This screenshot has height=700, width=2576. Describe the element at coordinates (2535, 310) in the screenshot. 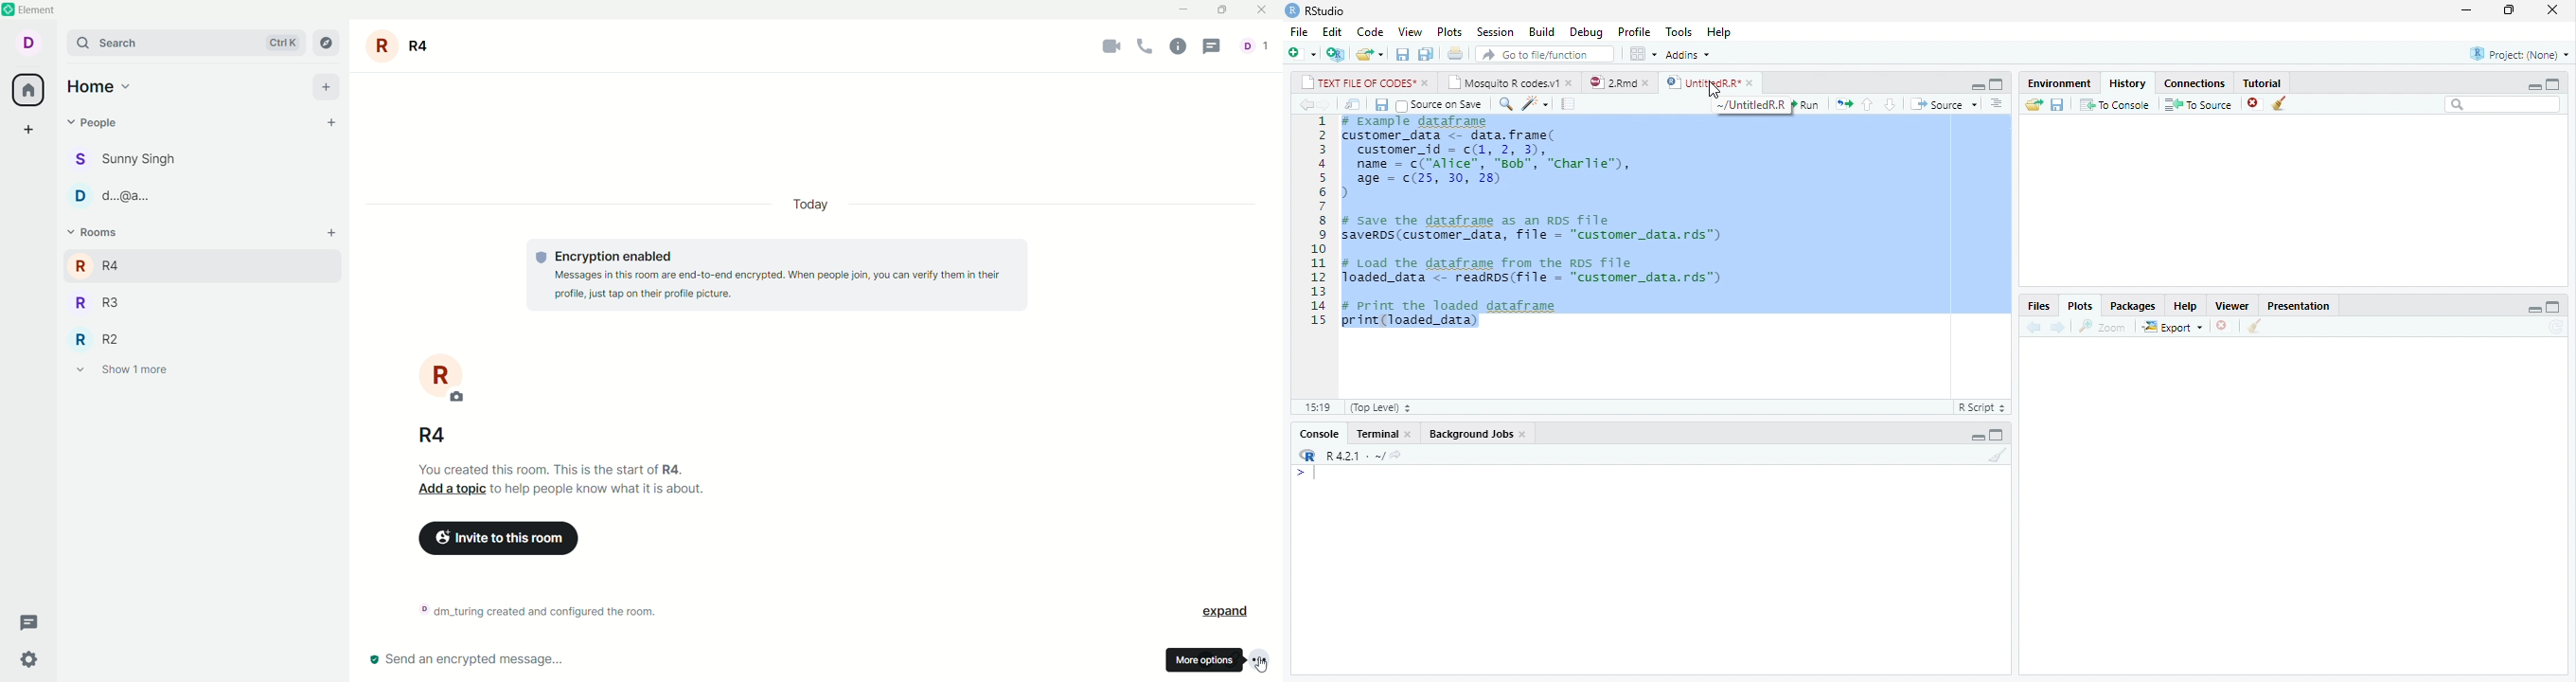

I see `minimize` at that location.